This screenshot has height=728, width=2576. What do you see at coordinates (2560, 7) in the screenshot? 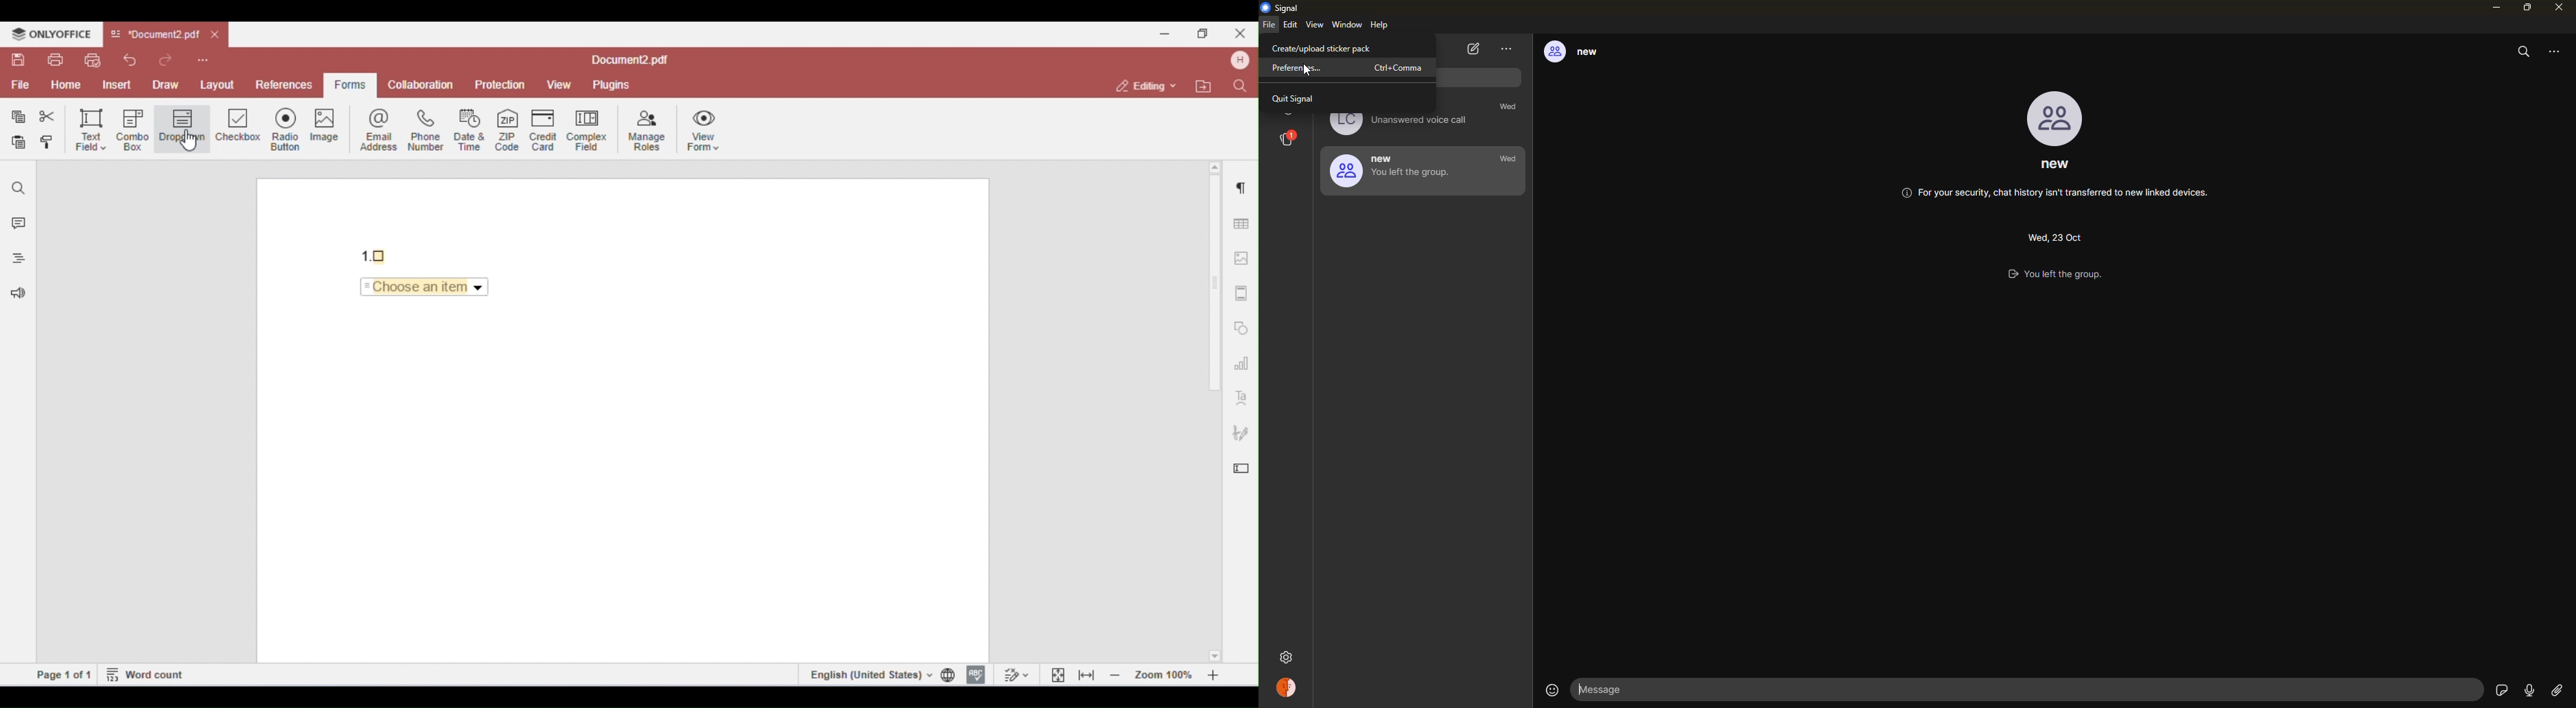
I see `close` at bounding box center [2560, 7].